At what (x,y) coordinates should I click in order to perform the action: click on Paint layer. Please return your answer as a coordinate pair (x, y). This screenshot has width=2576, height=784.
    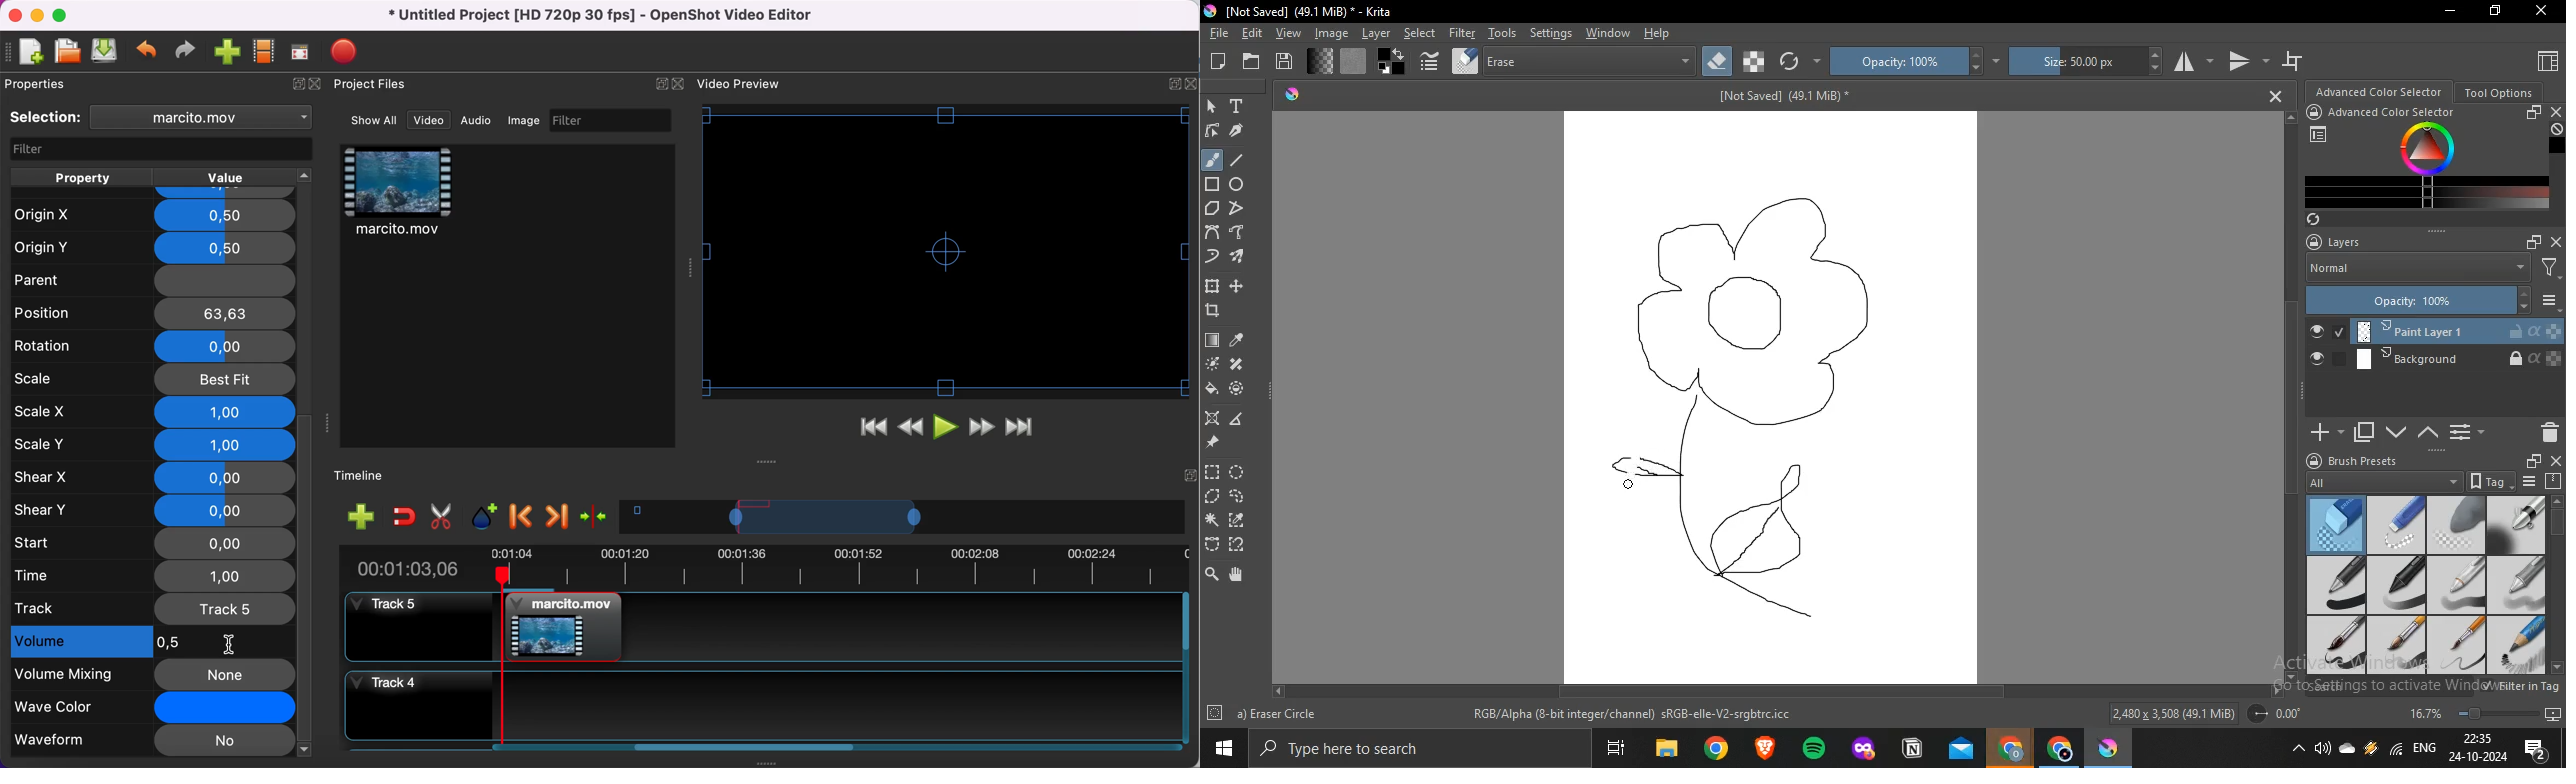
    Looking at the image, I should click on (2435, 328).